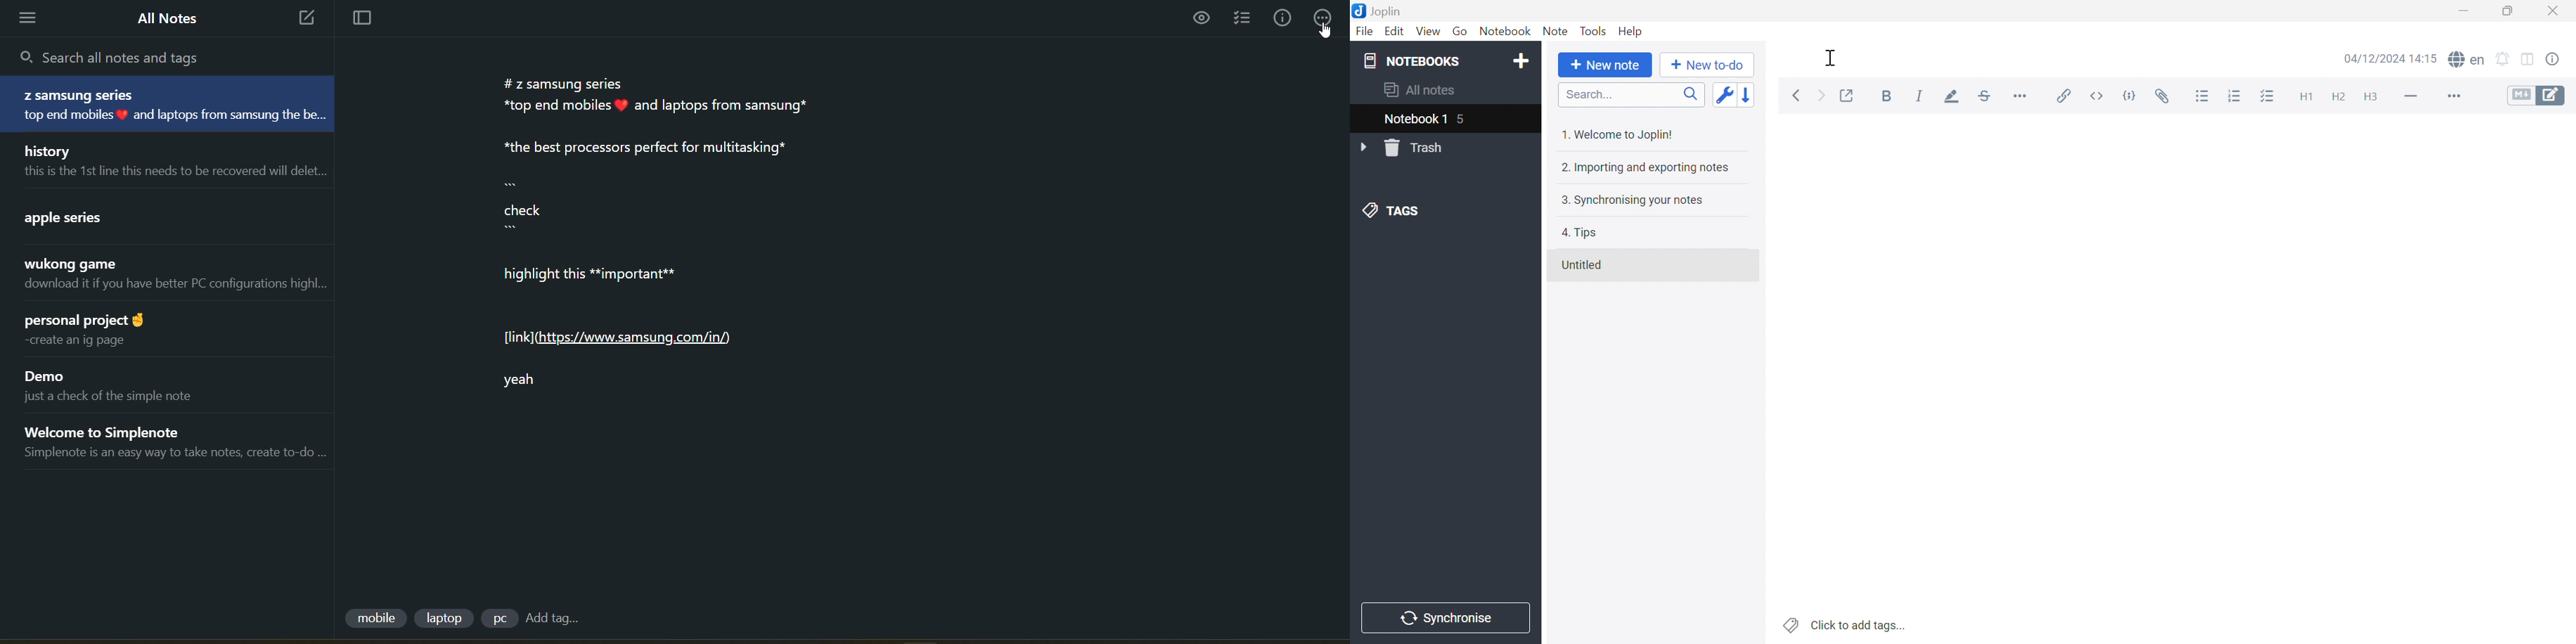  What do you see at coordinates (1986, 96) in the screenshot?
I see `Strikethrough` at bounding box center [1986, 96].